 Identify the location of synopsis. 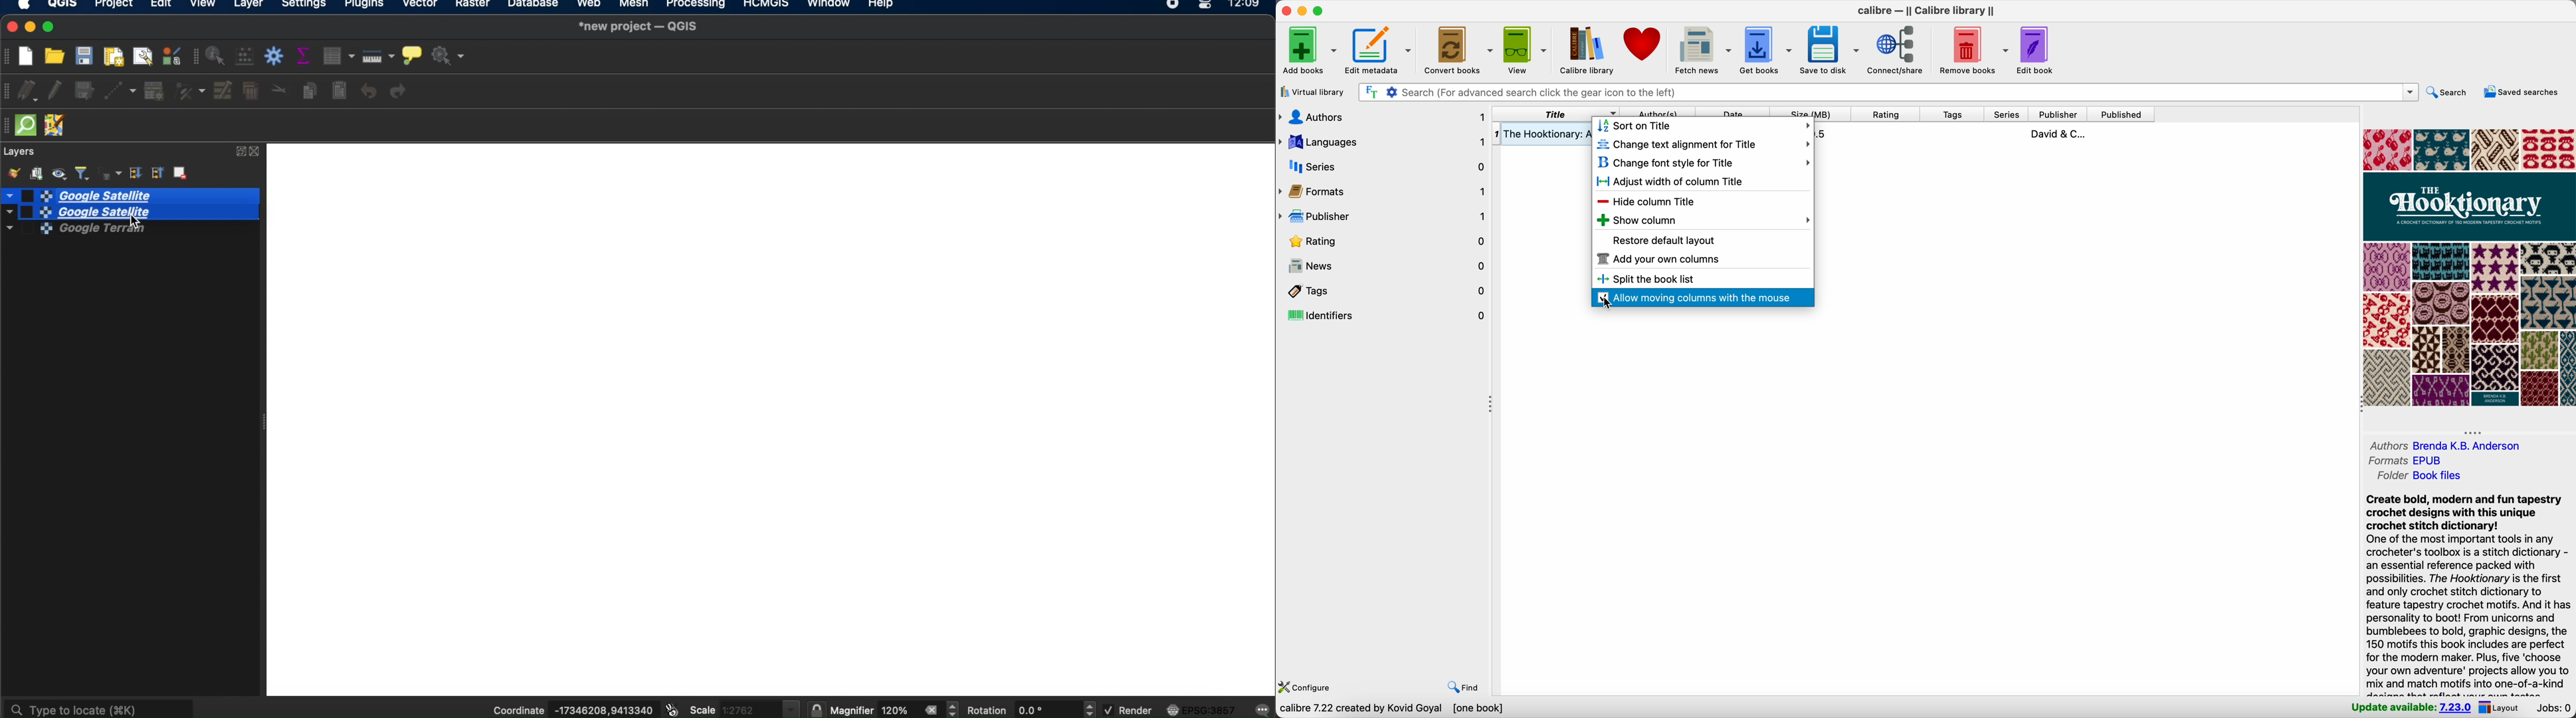
(2467, 593).